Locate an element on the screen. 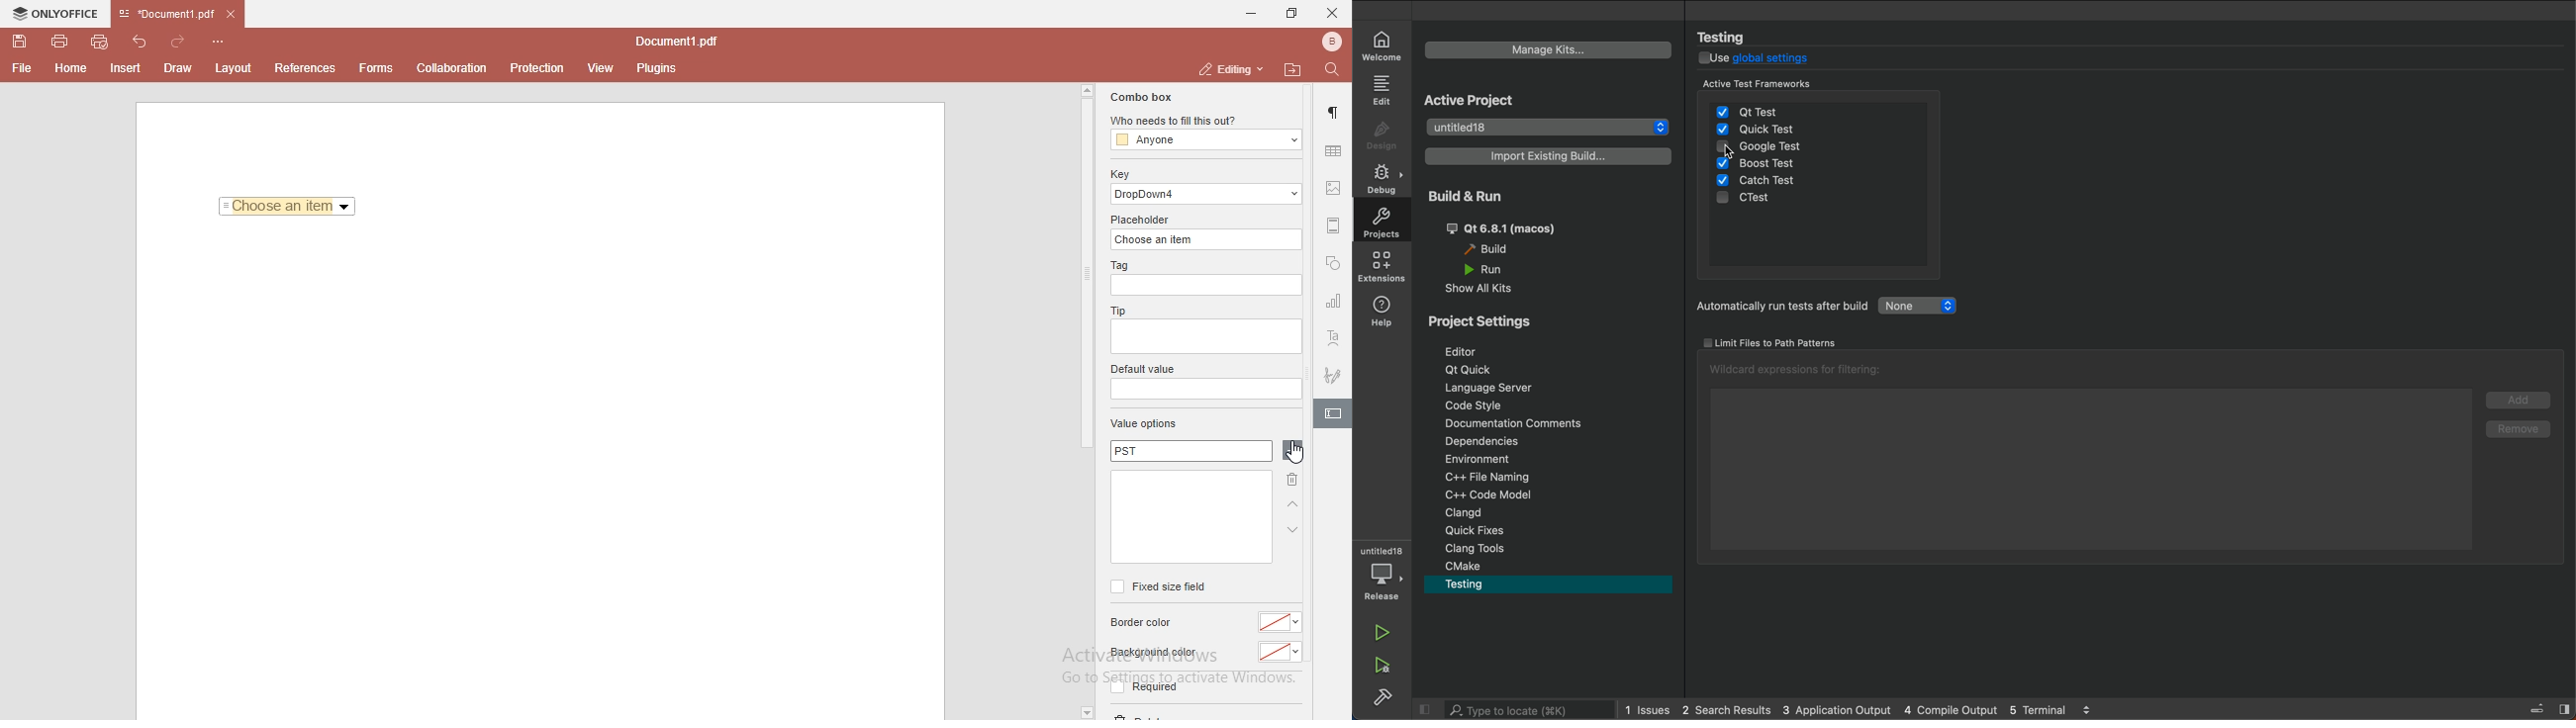 The image size is (2576, 728). boost test is located at coordinates (1757, 164).